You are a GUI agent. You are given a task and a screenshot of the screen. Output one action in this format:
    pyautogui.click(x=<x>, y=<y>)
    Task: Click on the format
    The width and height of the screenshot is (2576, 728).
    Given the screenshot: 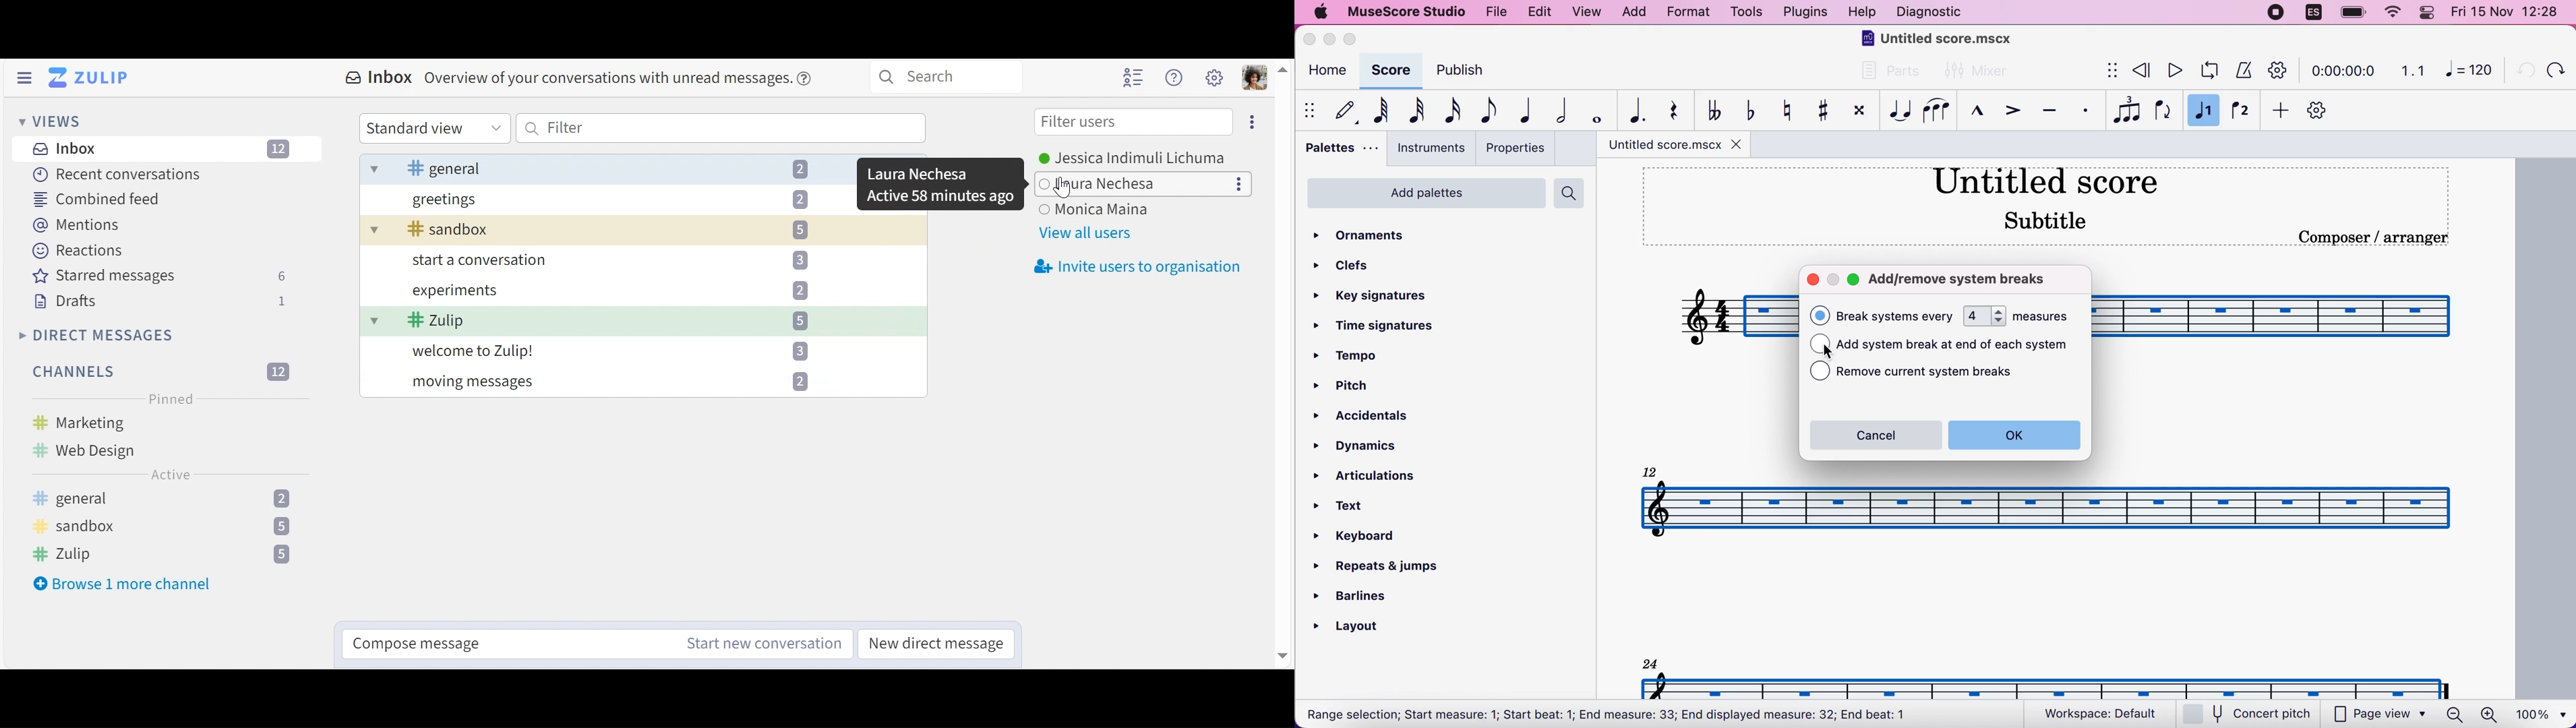 What is the action you would take?
    pyautogui.click(x=1688, y=14)
    